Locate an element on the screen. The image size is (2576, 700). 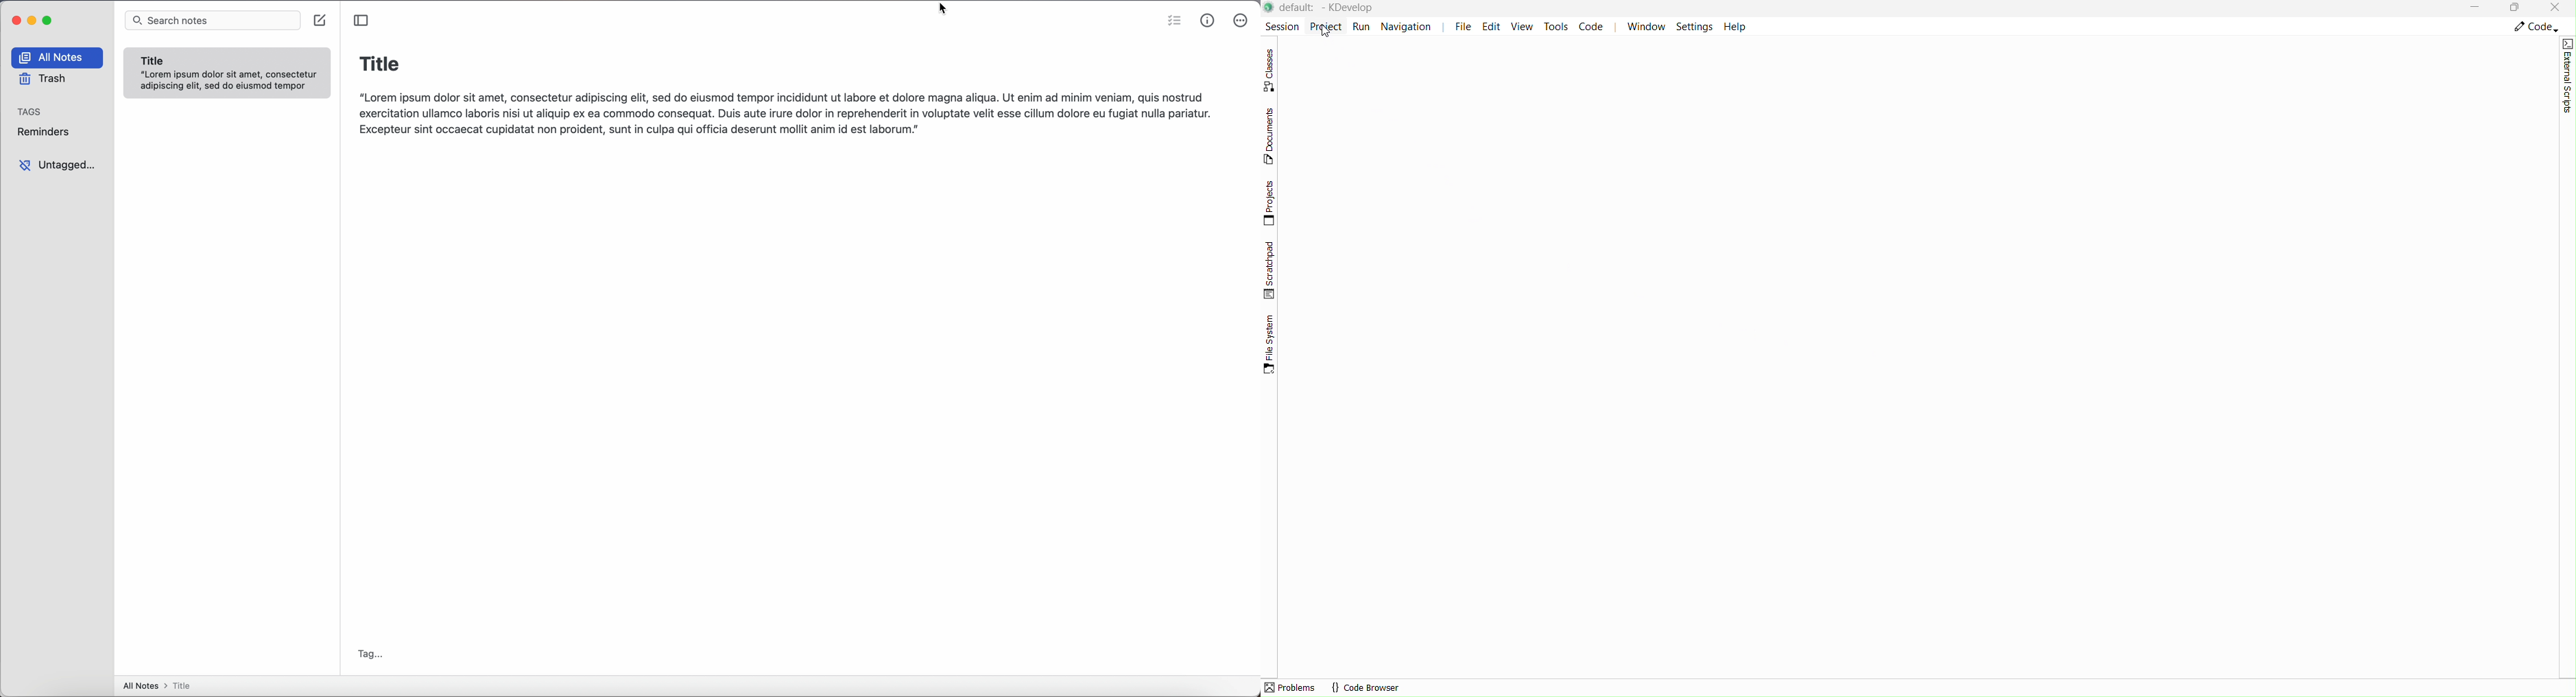
body text is located at coordinates (784, 112).